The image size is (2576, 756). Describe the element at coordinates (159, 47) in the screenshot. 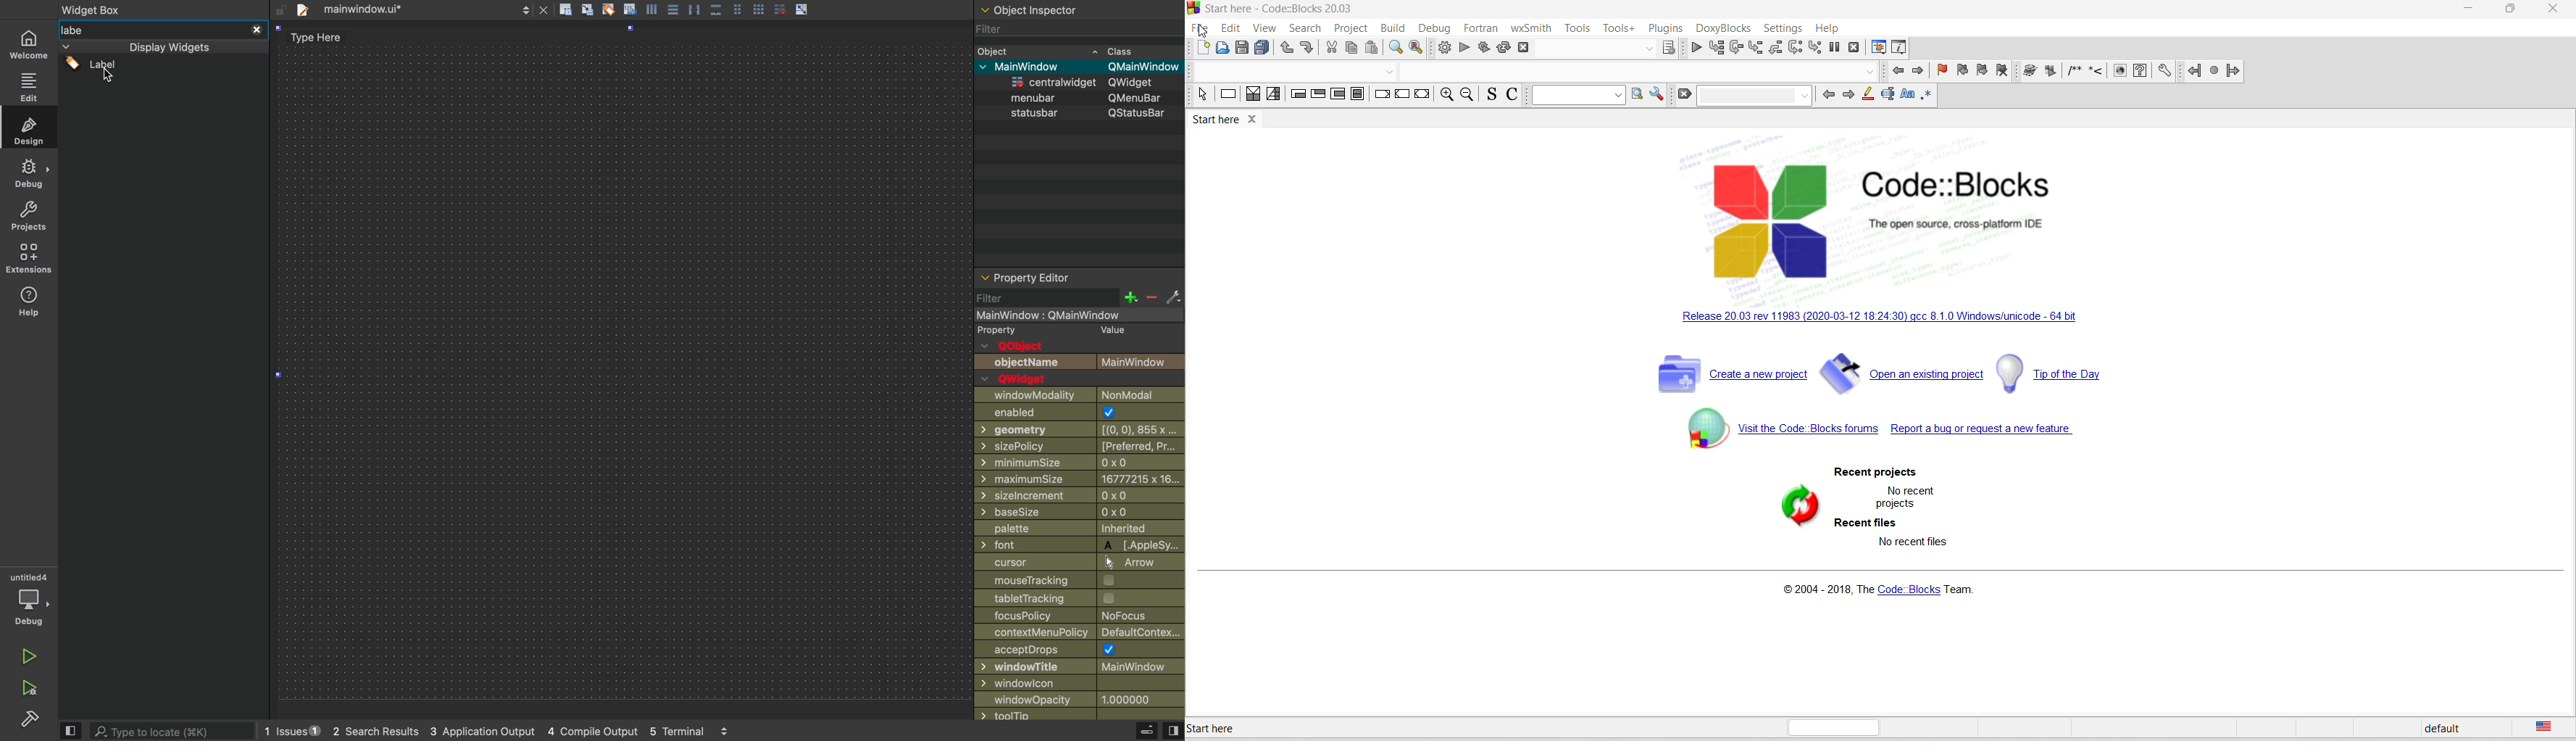

I see `layouts` at that location.